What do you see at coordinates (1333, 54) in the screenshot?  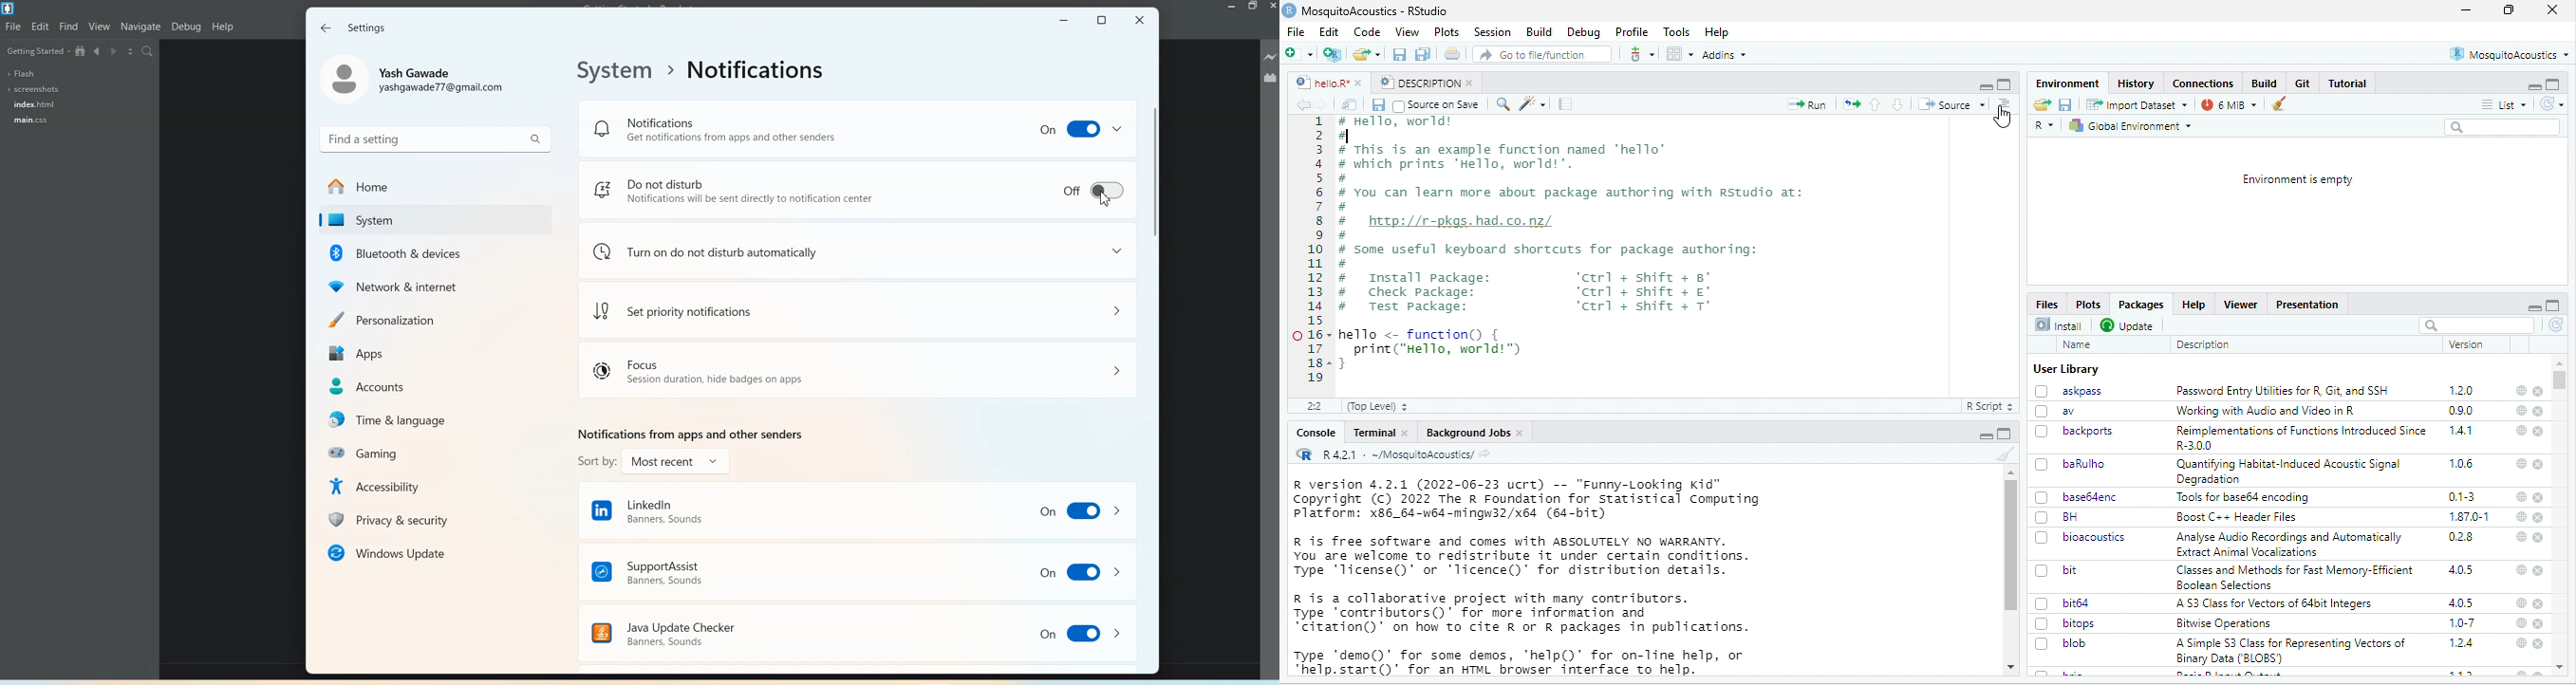 I see `create a project` at bounding box center [1333, 54].